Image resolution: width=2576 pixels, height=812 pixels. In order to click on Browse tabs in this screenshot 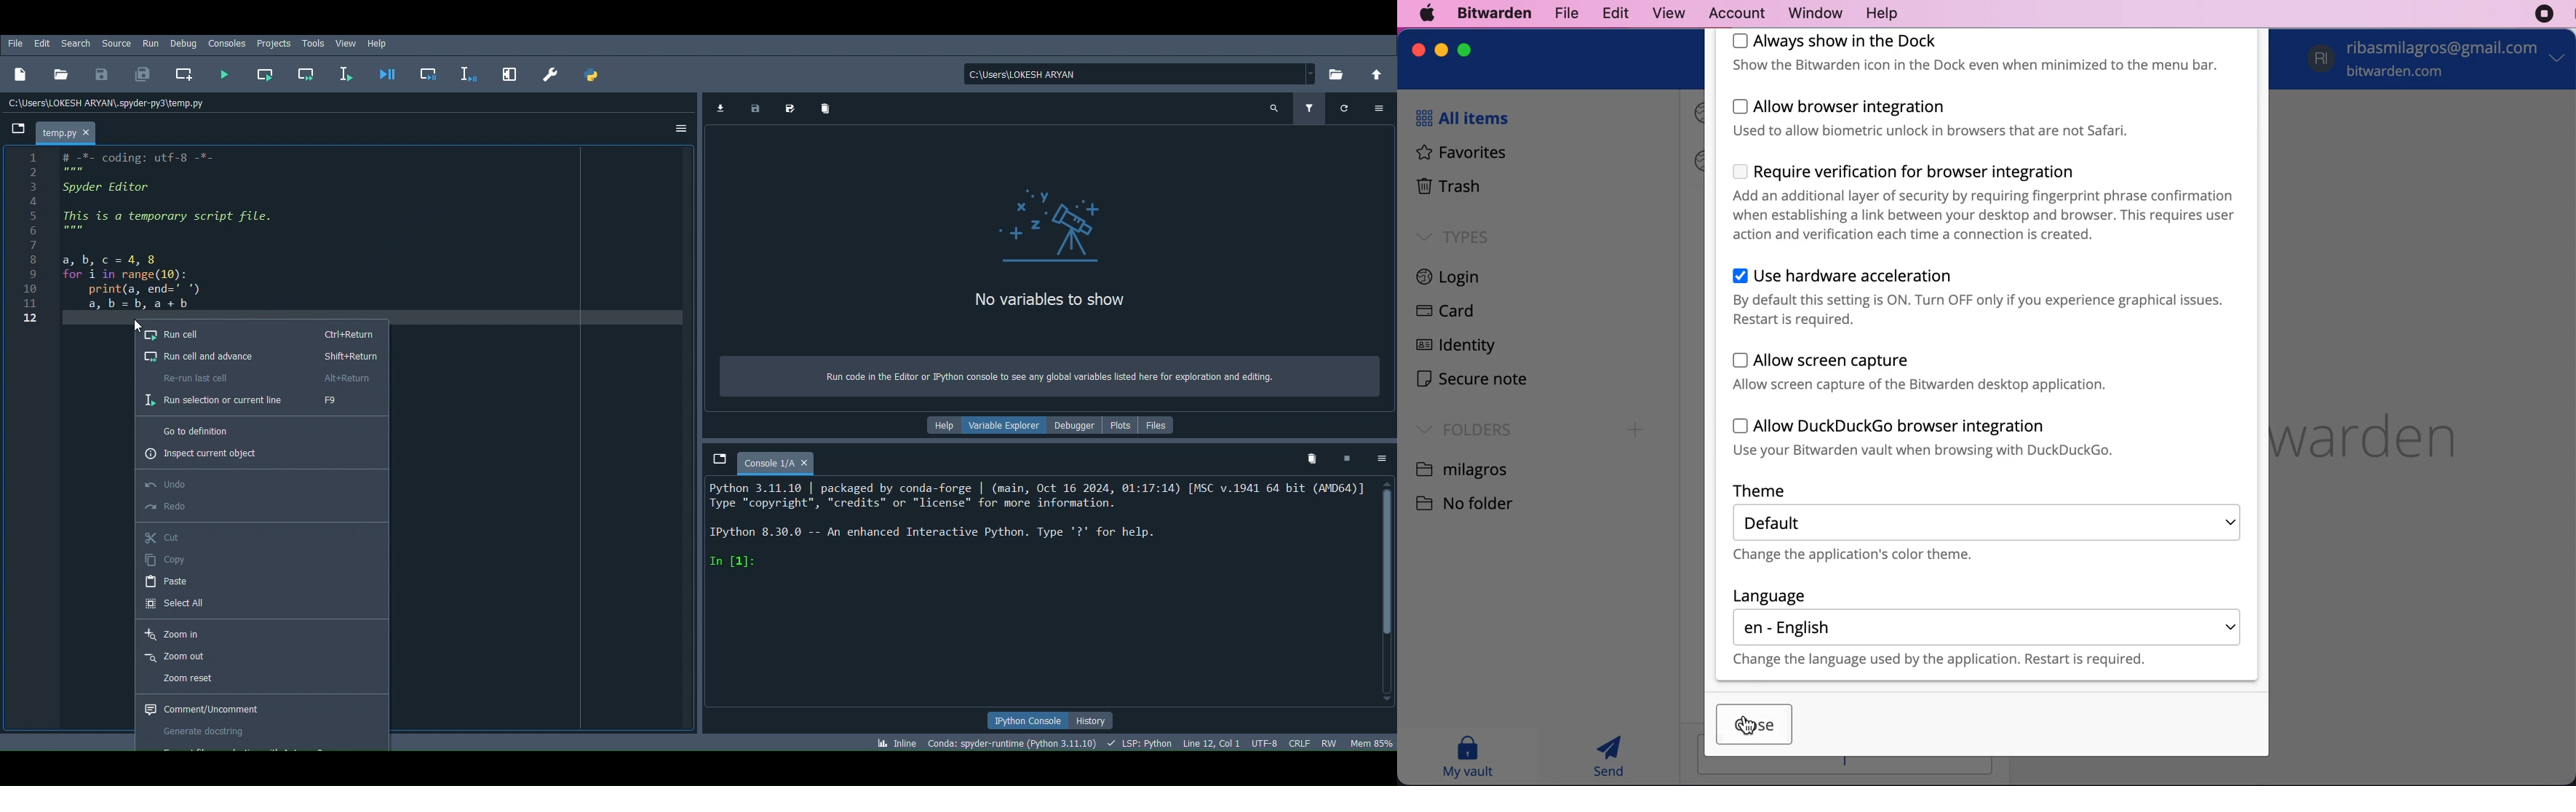, I will do `click(721, 458)`.